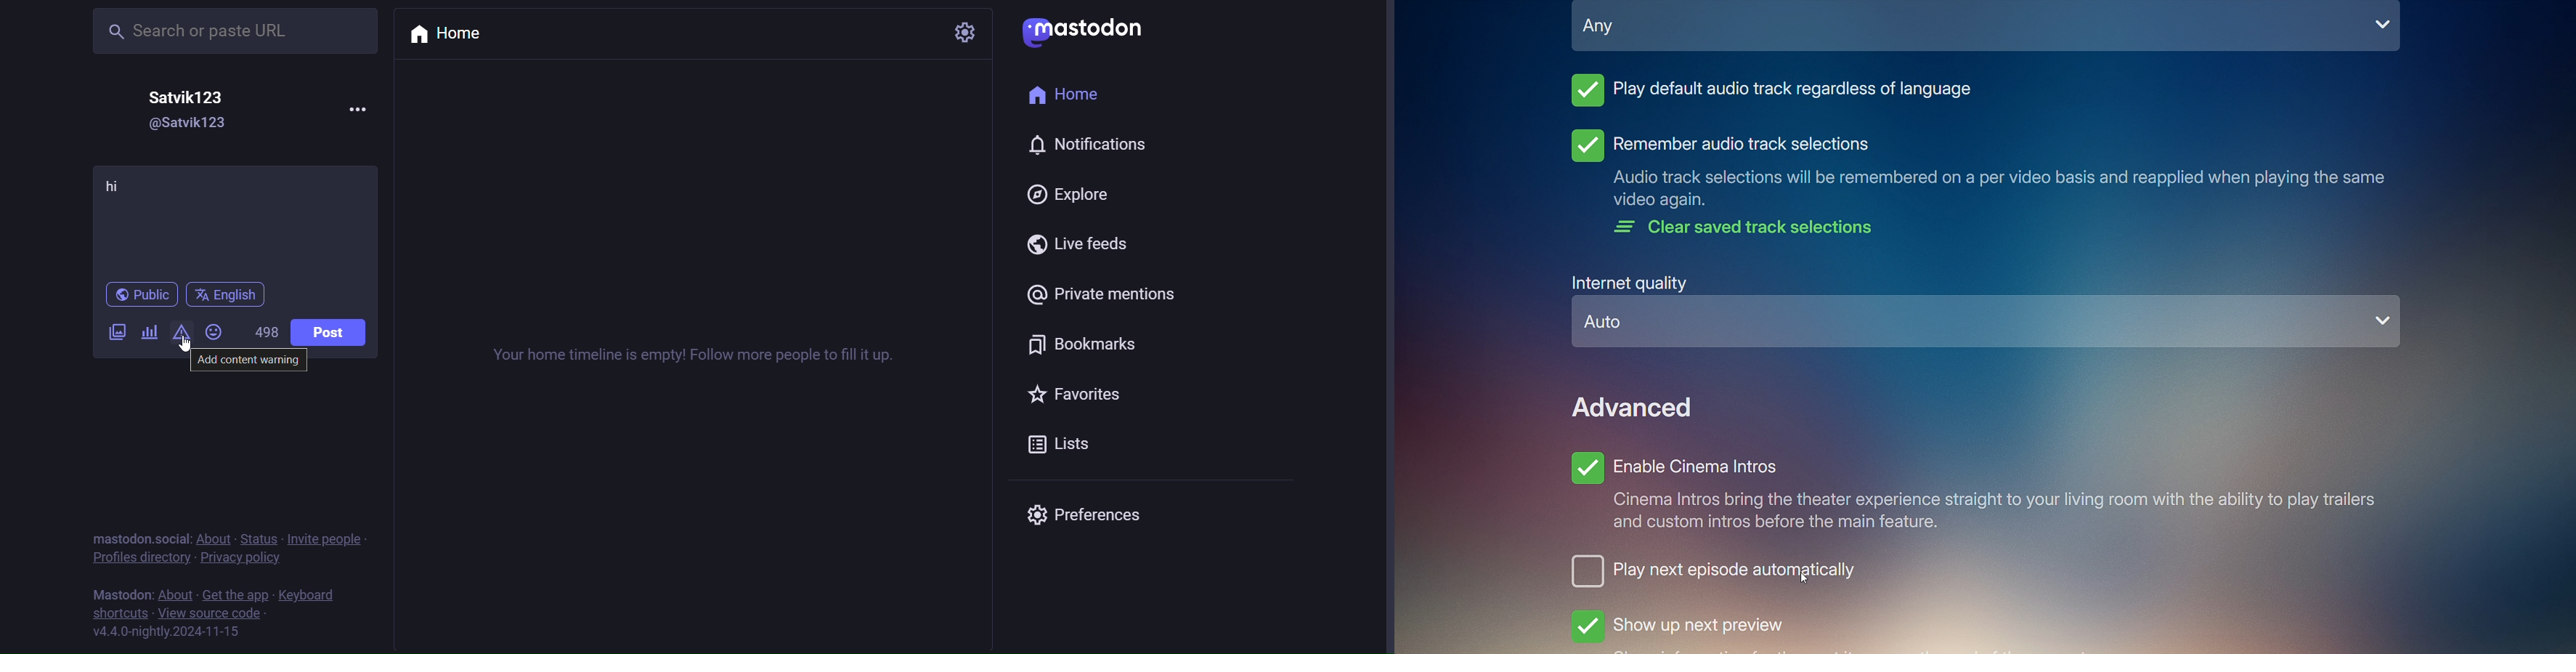 The width and height of the screenshot is (2576, 672). What do you see at coordinates (1109, 296) in the screenshot?
I see `private` at bounding box center [1109, 296].